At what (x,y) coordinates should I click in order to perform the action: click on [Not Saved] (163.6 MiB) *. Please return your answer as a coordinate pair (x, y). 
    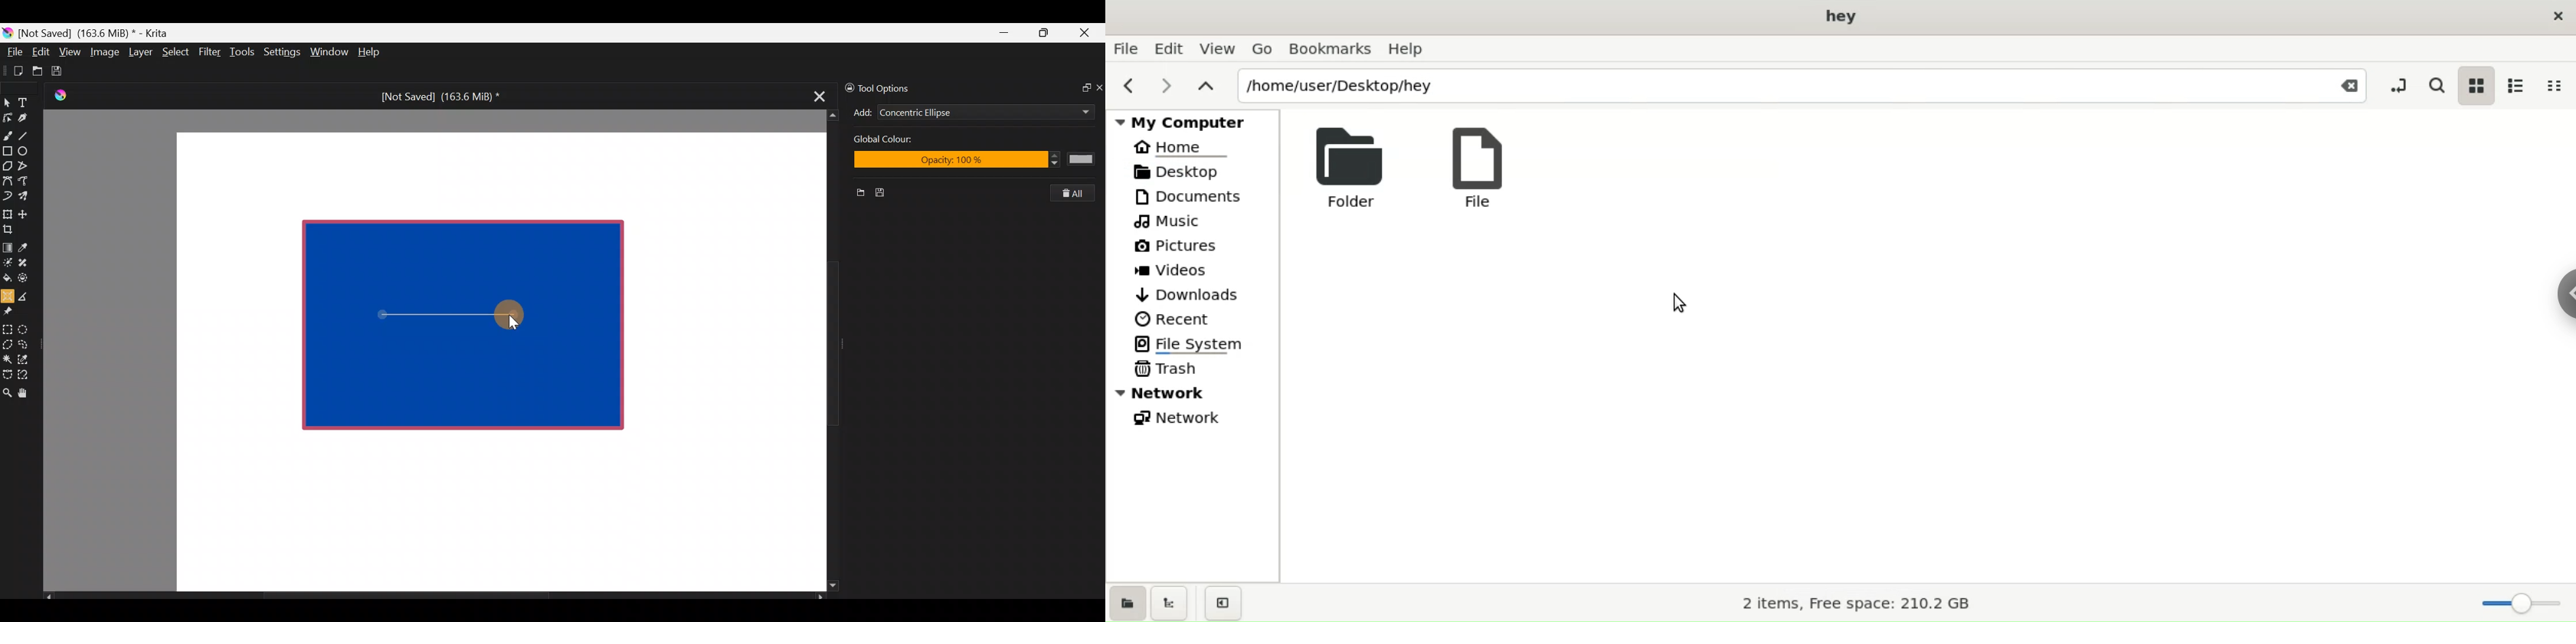
    Looking at the image, I should click on (436, 97).